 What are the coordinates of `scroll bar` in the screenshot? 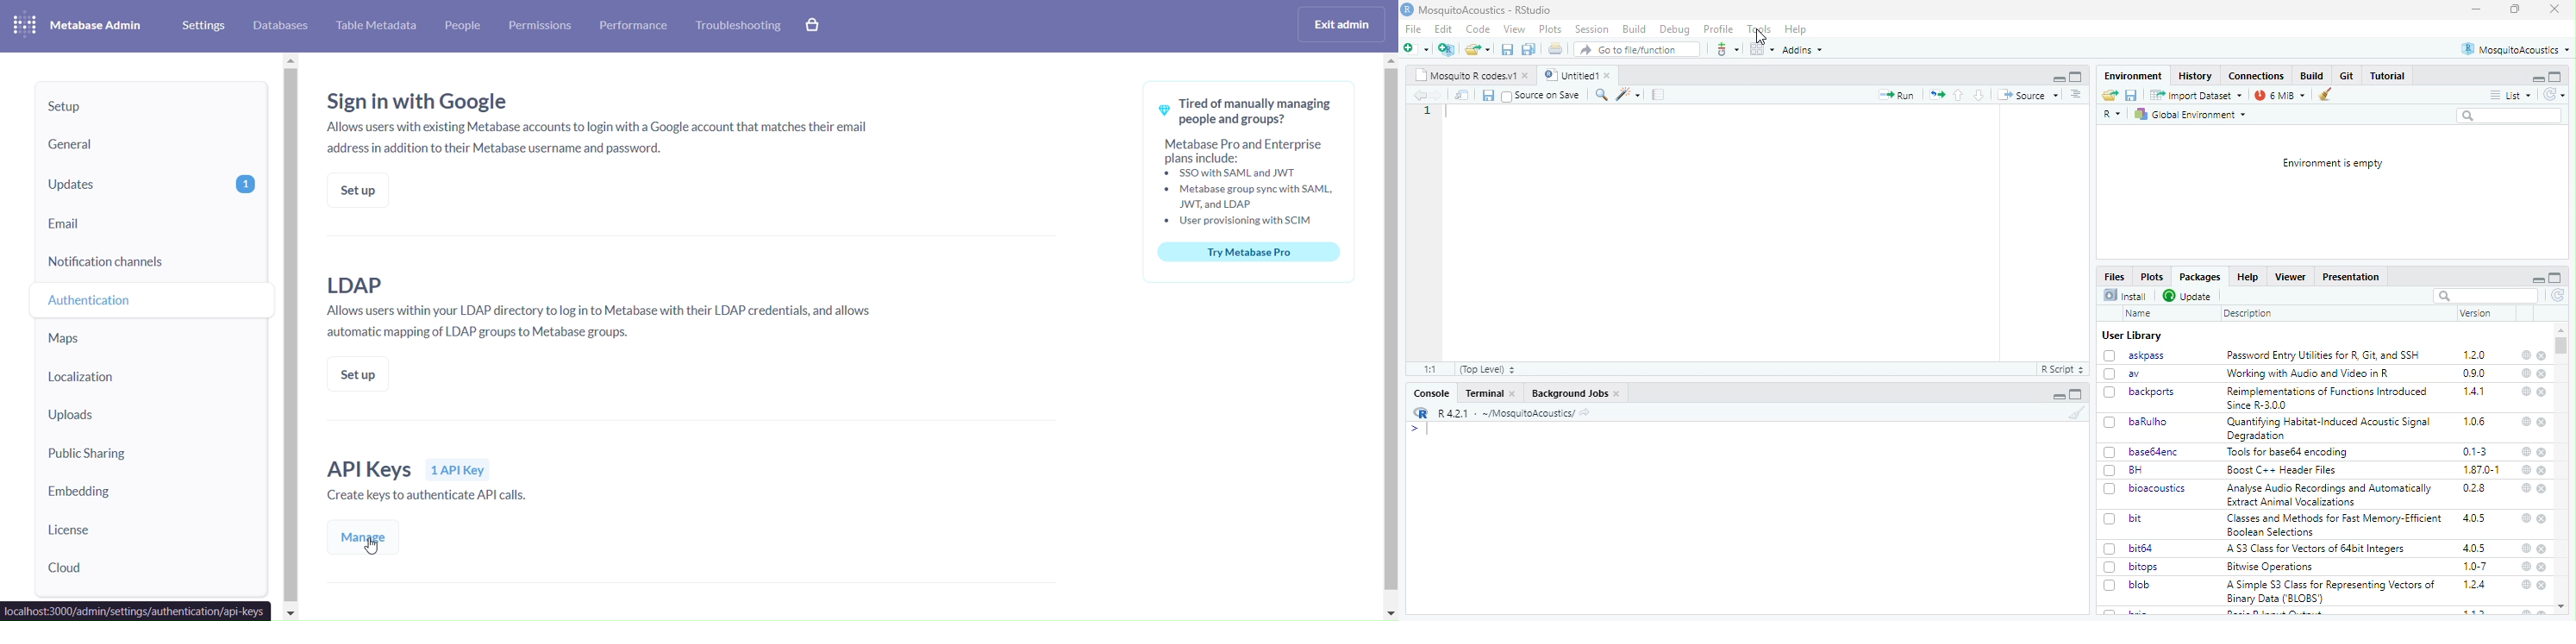 It's located at (2560, 346).